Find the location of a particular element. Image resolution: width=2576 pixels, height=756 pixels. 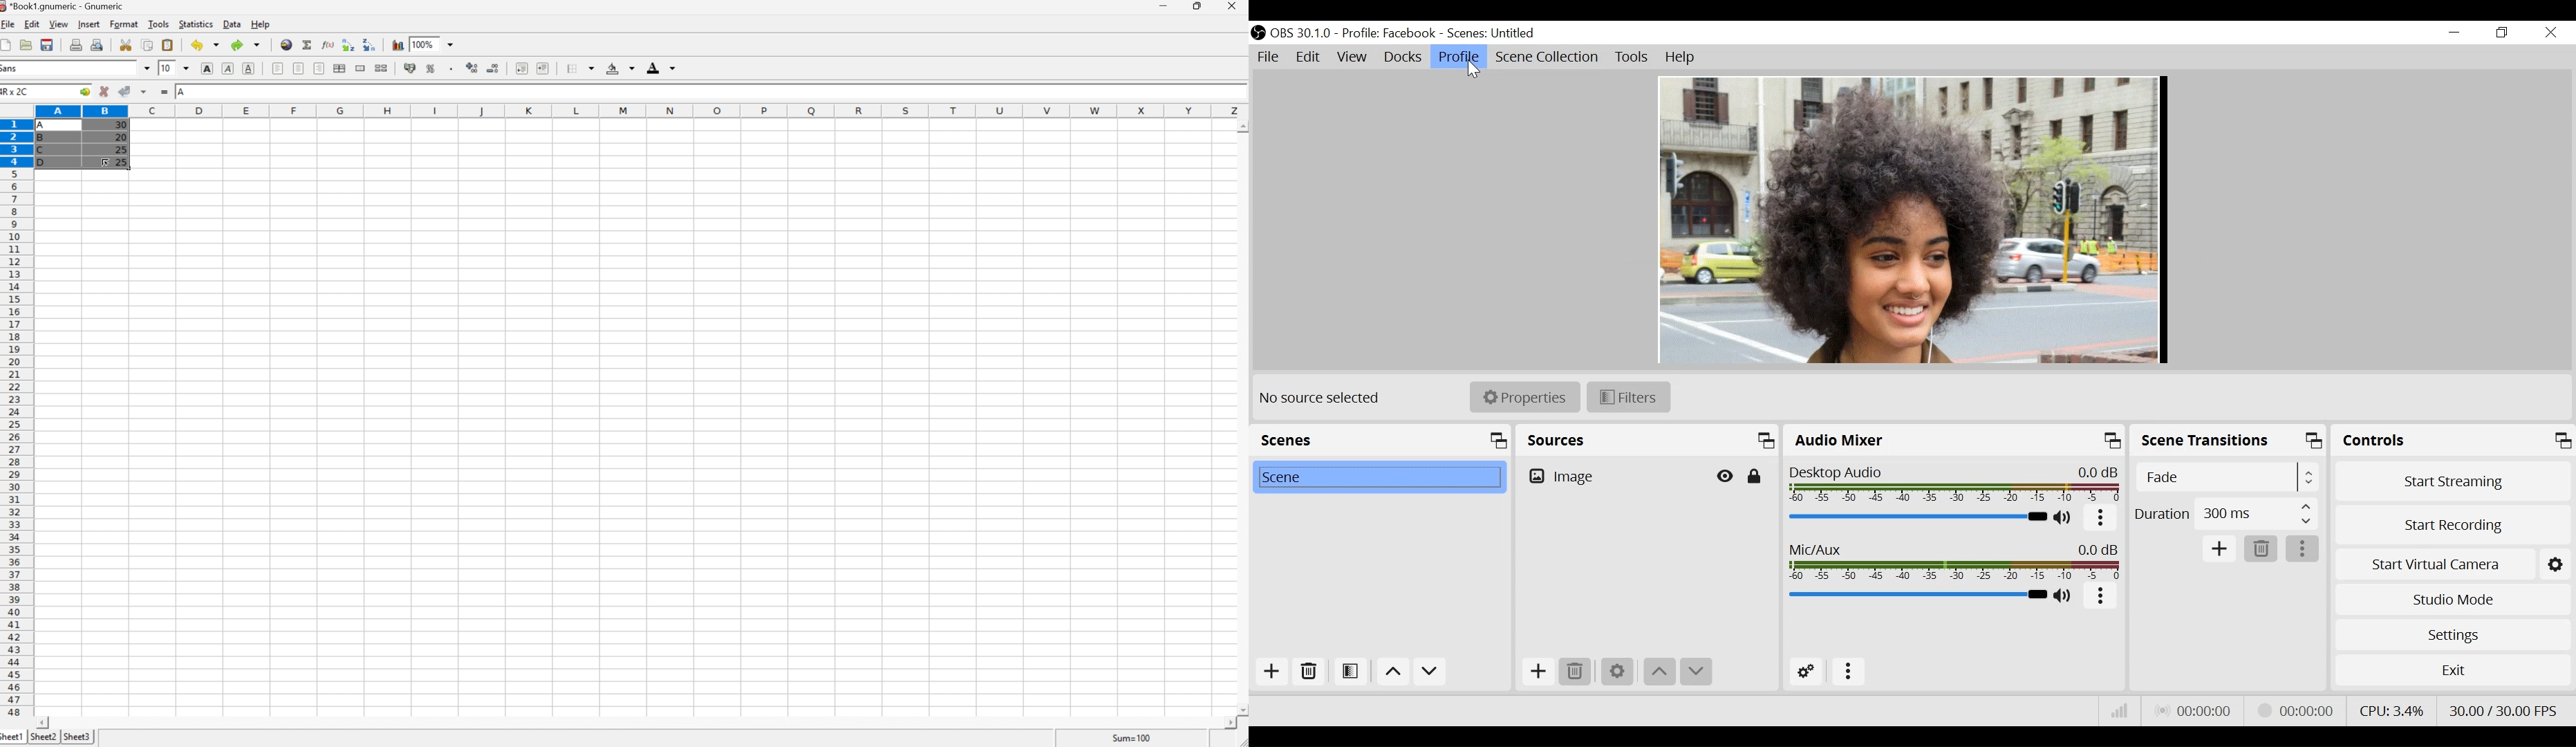

Start Recording is located at coordinates (2452, 524).